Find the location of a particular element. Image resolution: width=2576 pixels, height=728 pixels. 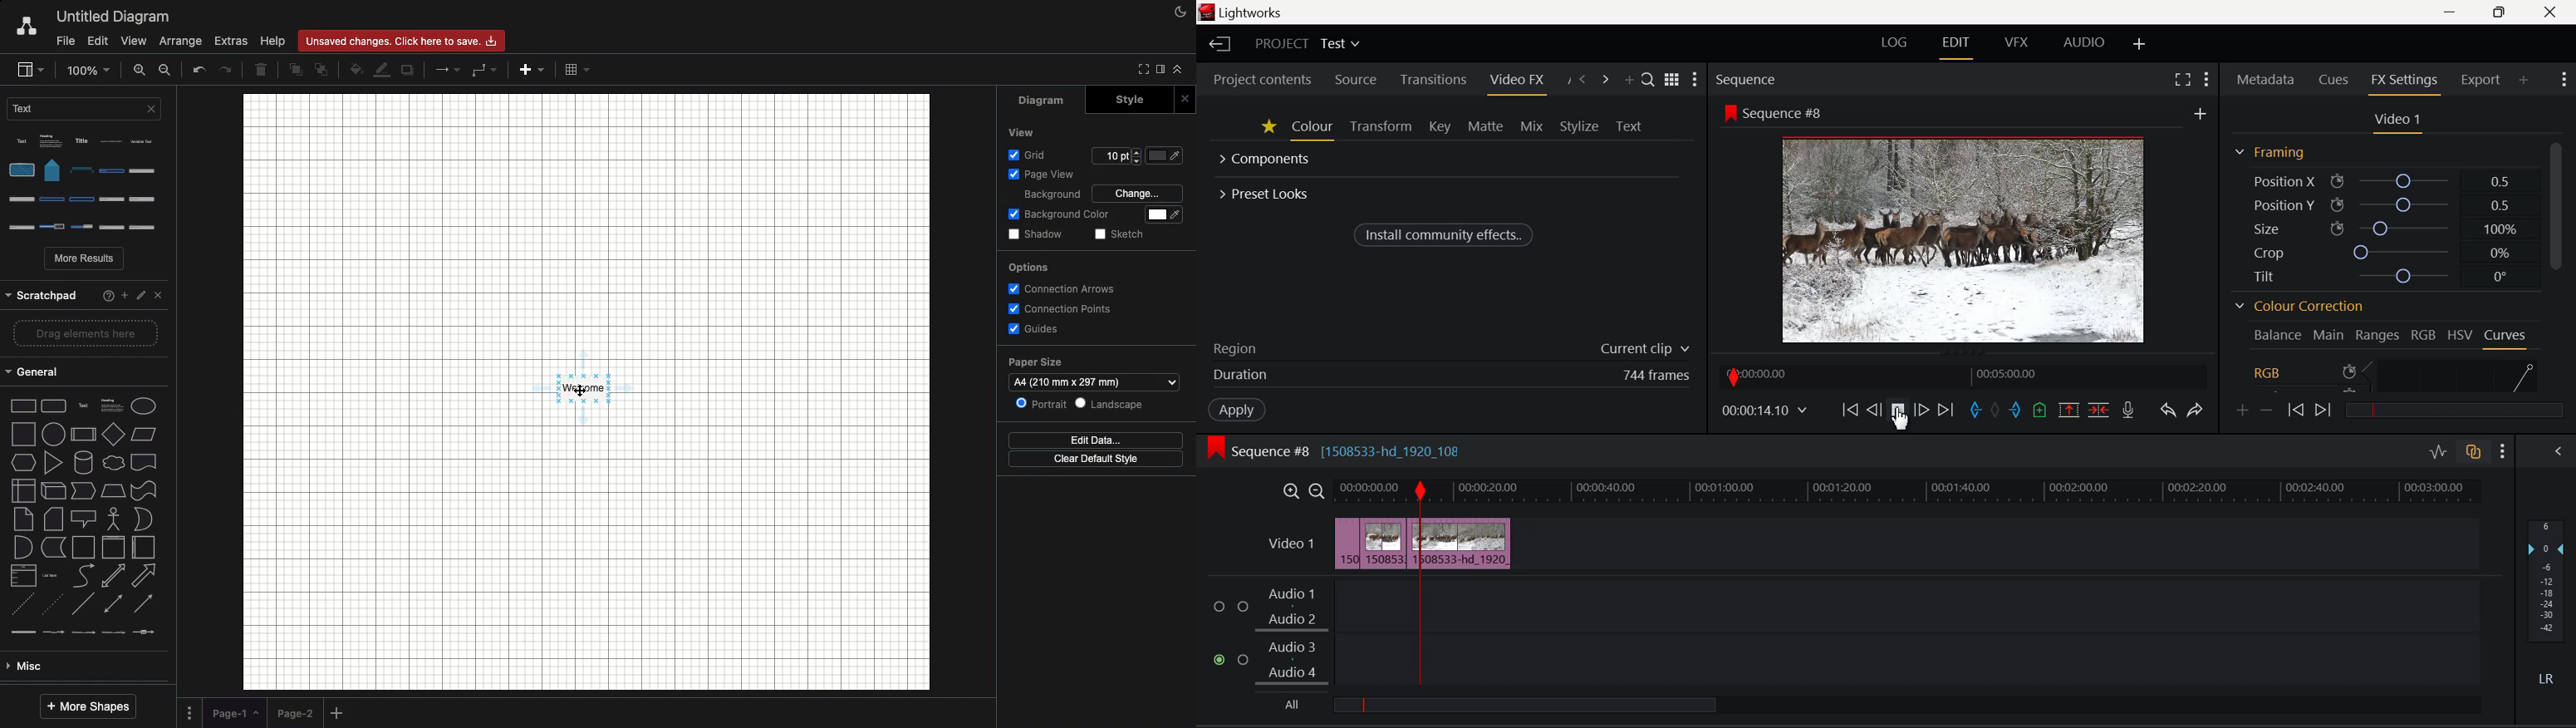

shape is located at coordinates (86, 429).